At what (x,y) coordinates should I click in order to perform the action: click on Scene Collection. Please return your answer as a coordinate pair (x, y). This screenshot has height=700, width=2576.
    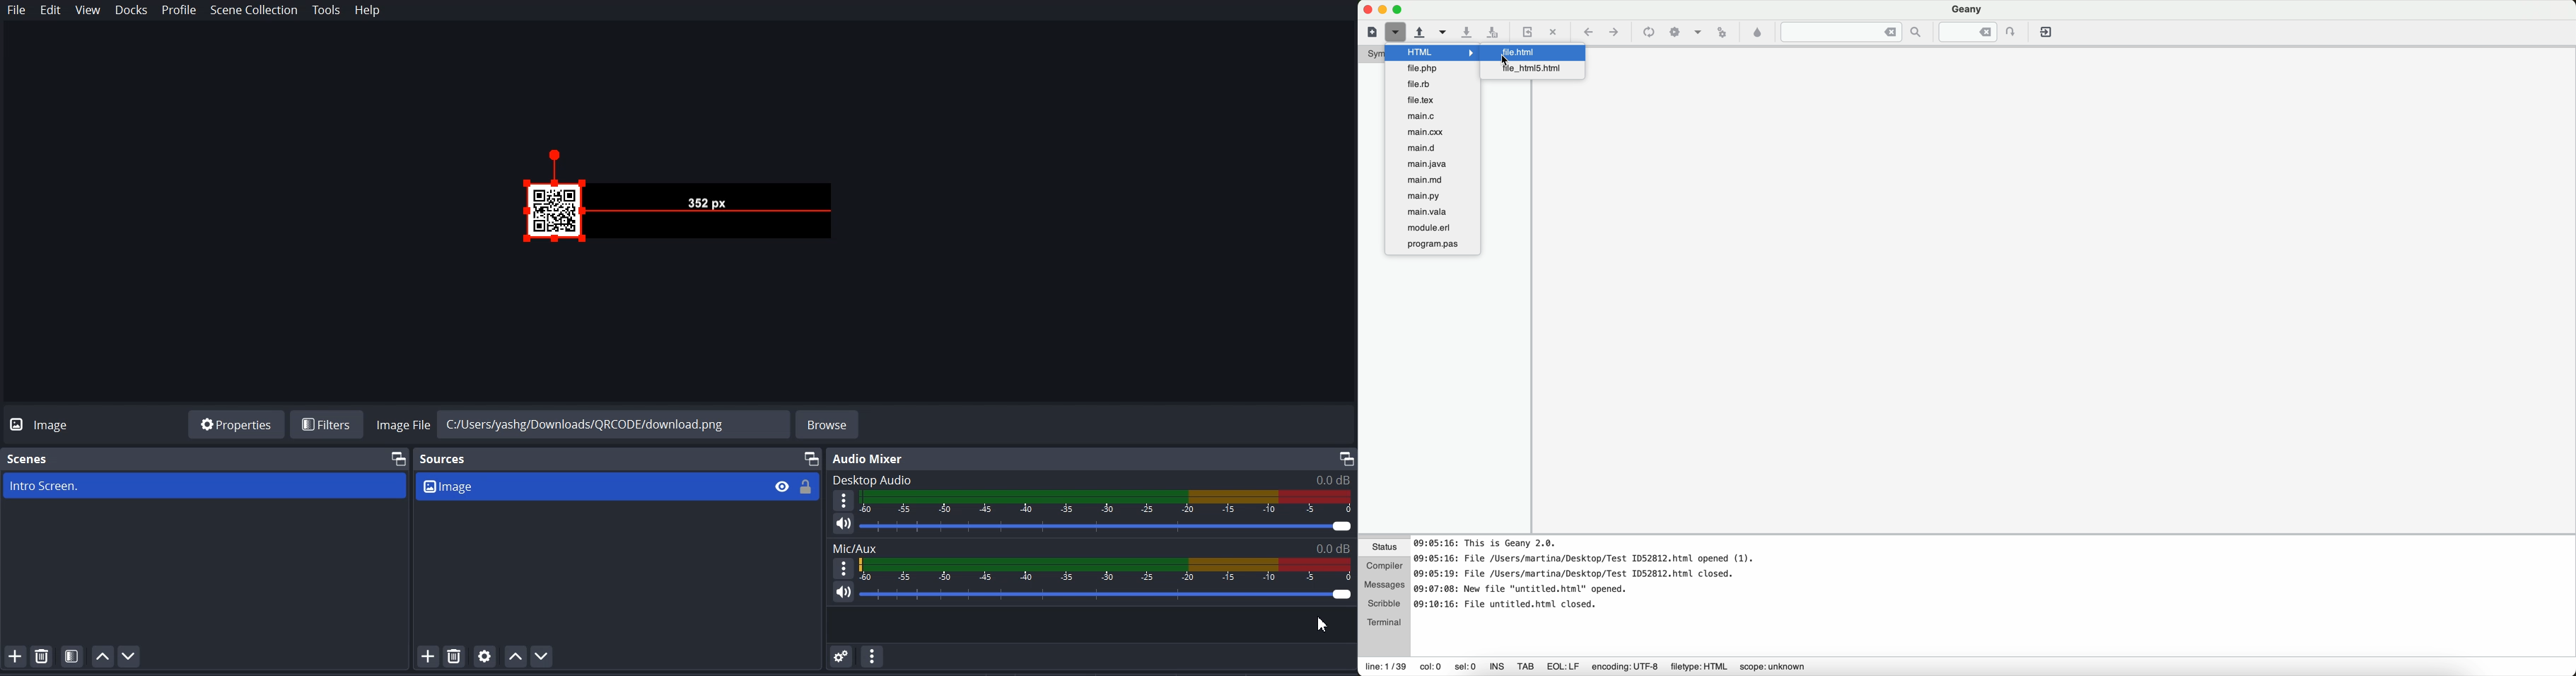
    Looking at the image, I should click on (253, 10).